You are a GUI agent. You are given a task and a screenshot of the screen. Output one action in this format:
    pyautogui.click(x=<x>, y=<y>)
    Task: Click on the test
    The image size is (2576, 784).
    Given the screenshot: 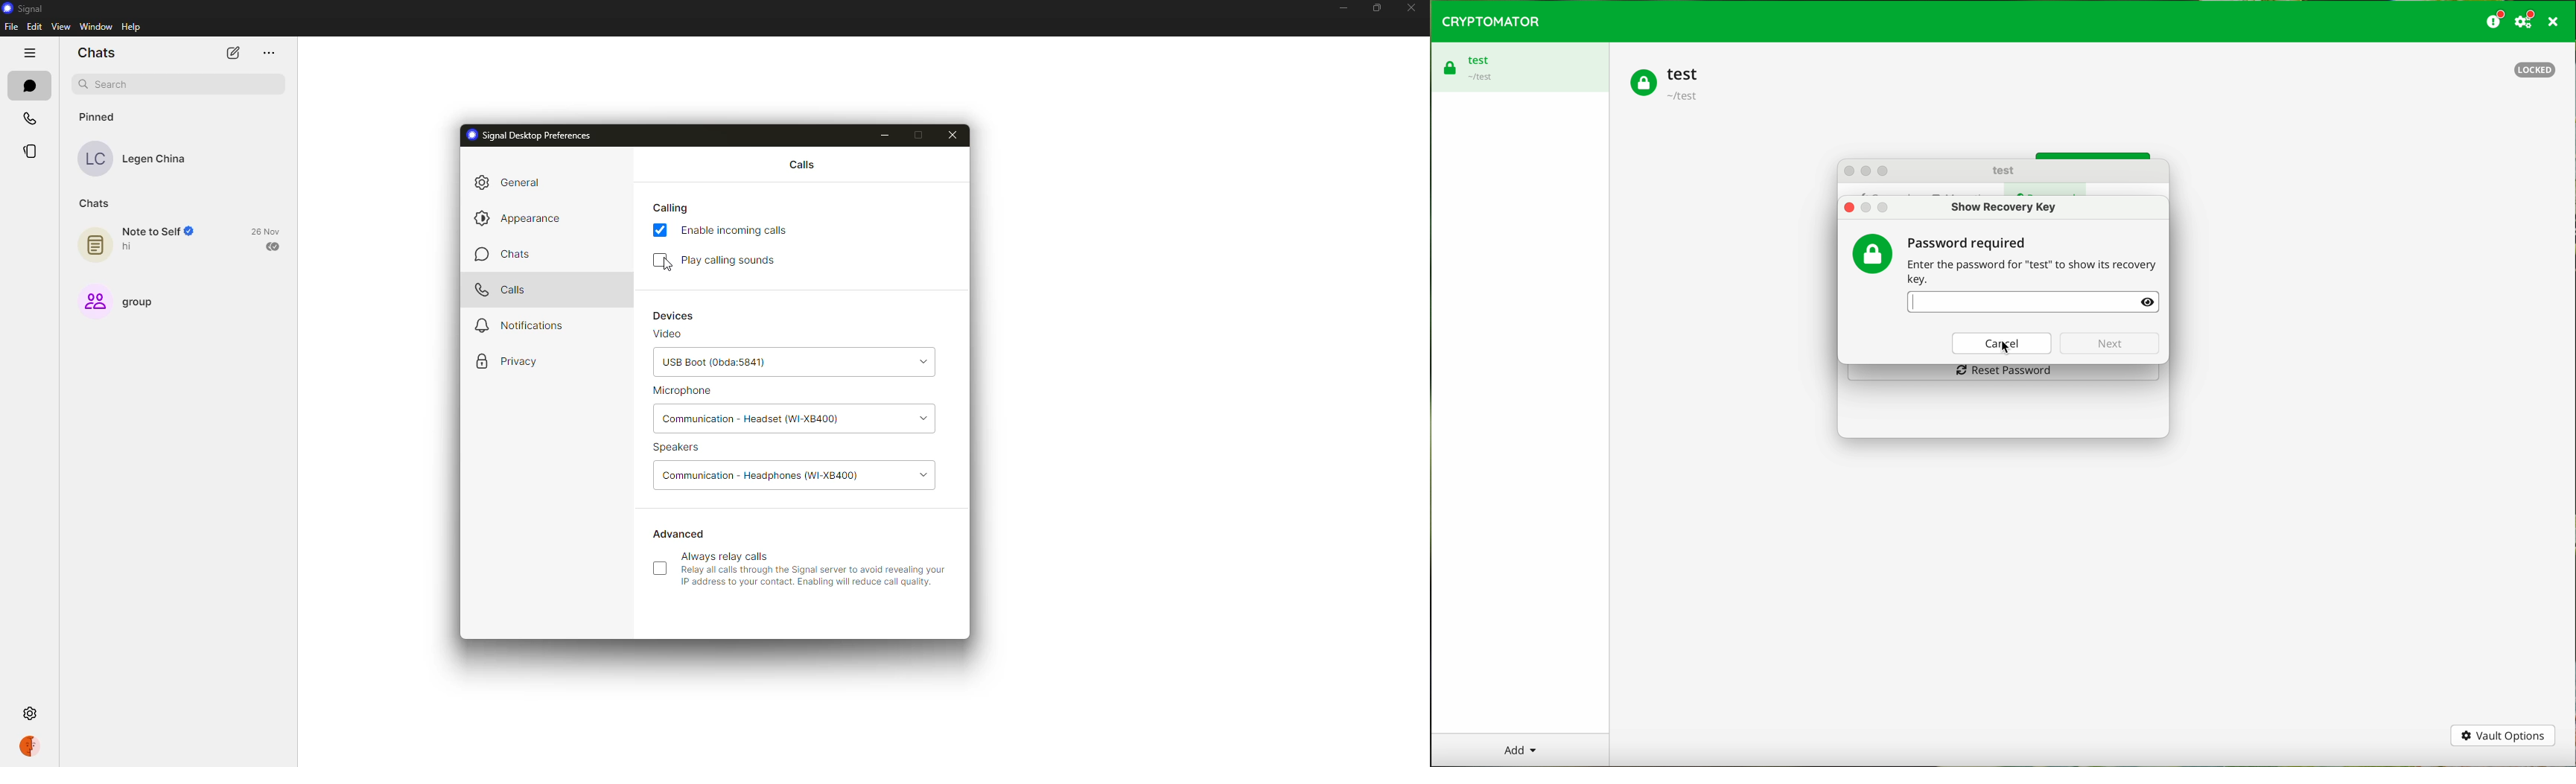 What is the action you would take?
    pyautogui.click(x=2005, y=170)
    